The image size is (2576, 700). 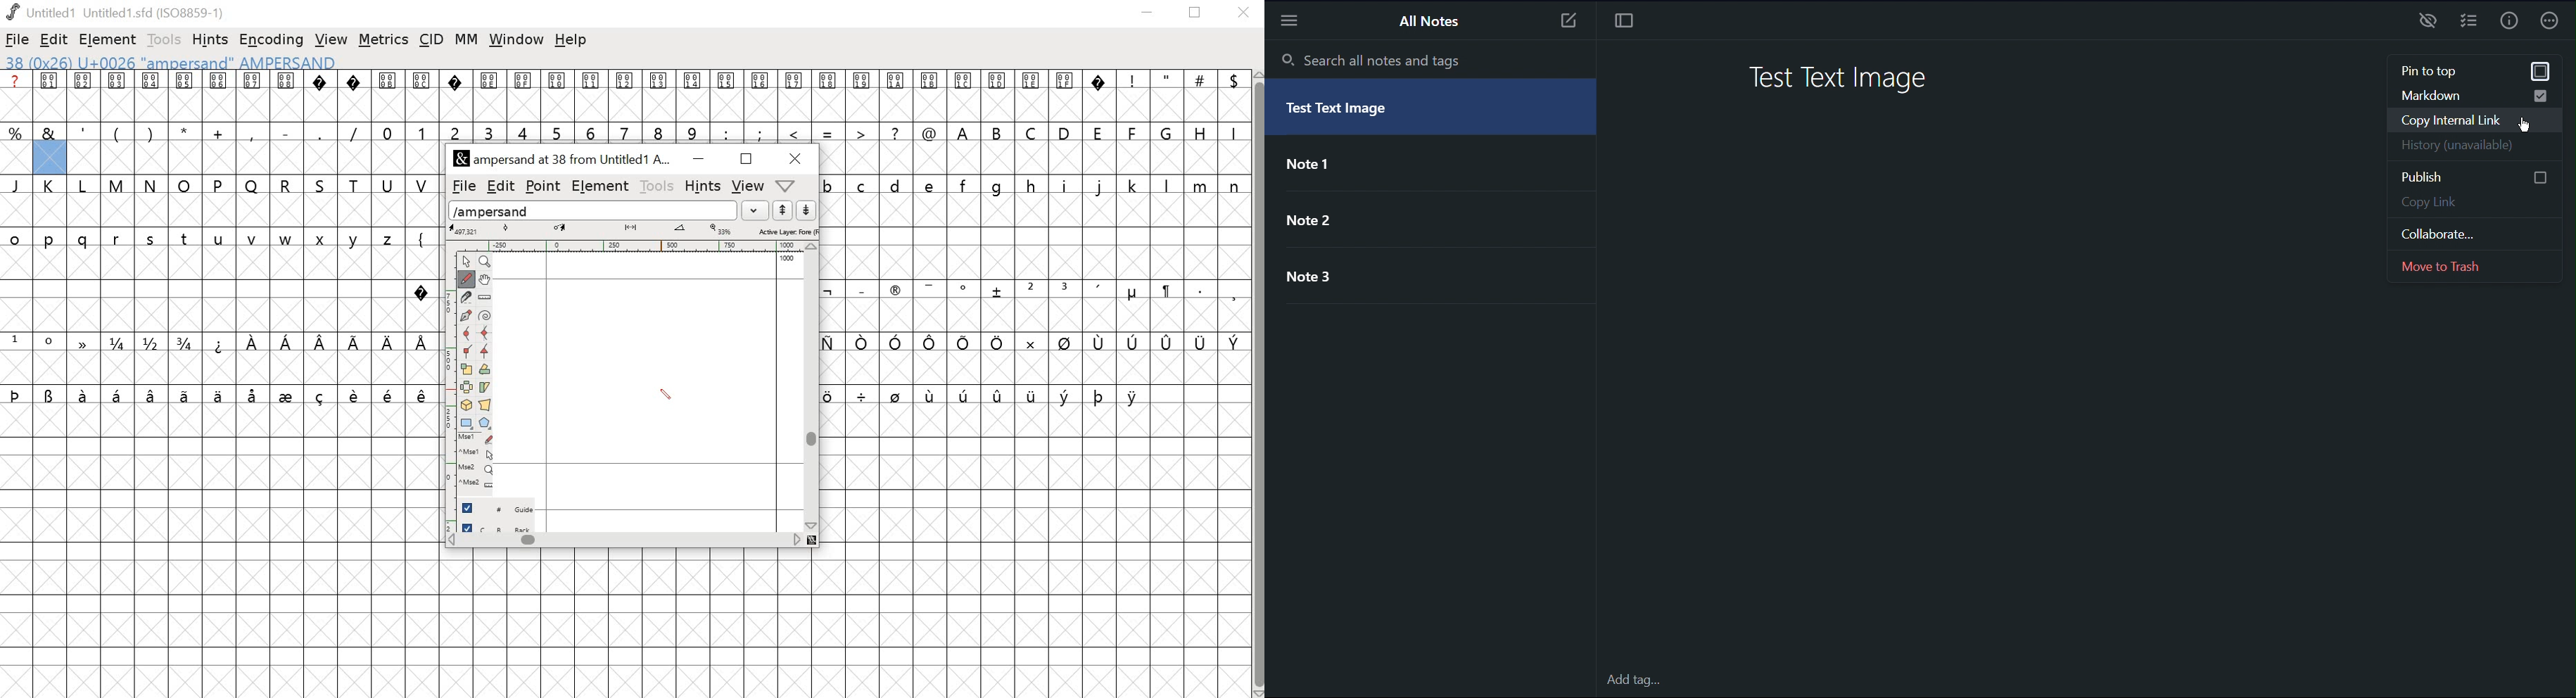 What do you see at coordinates (51, 240) in the screenshot?
I see `p` at bounding box center [51, 240].